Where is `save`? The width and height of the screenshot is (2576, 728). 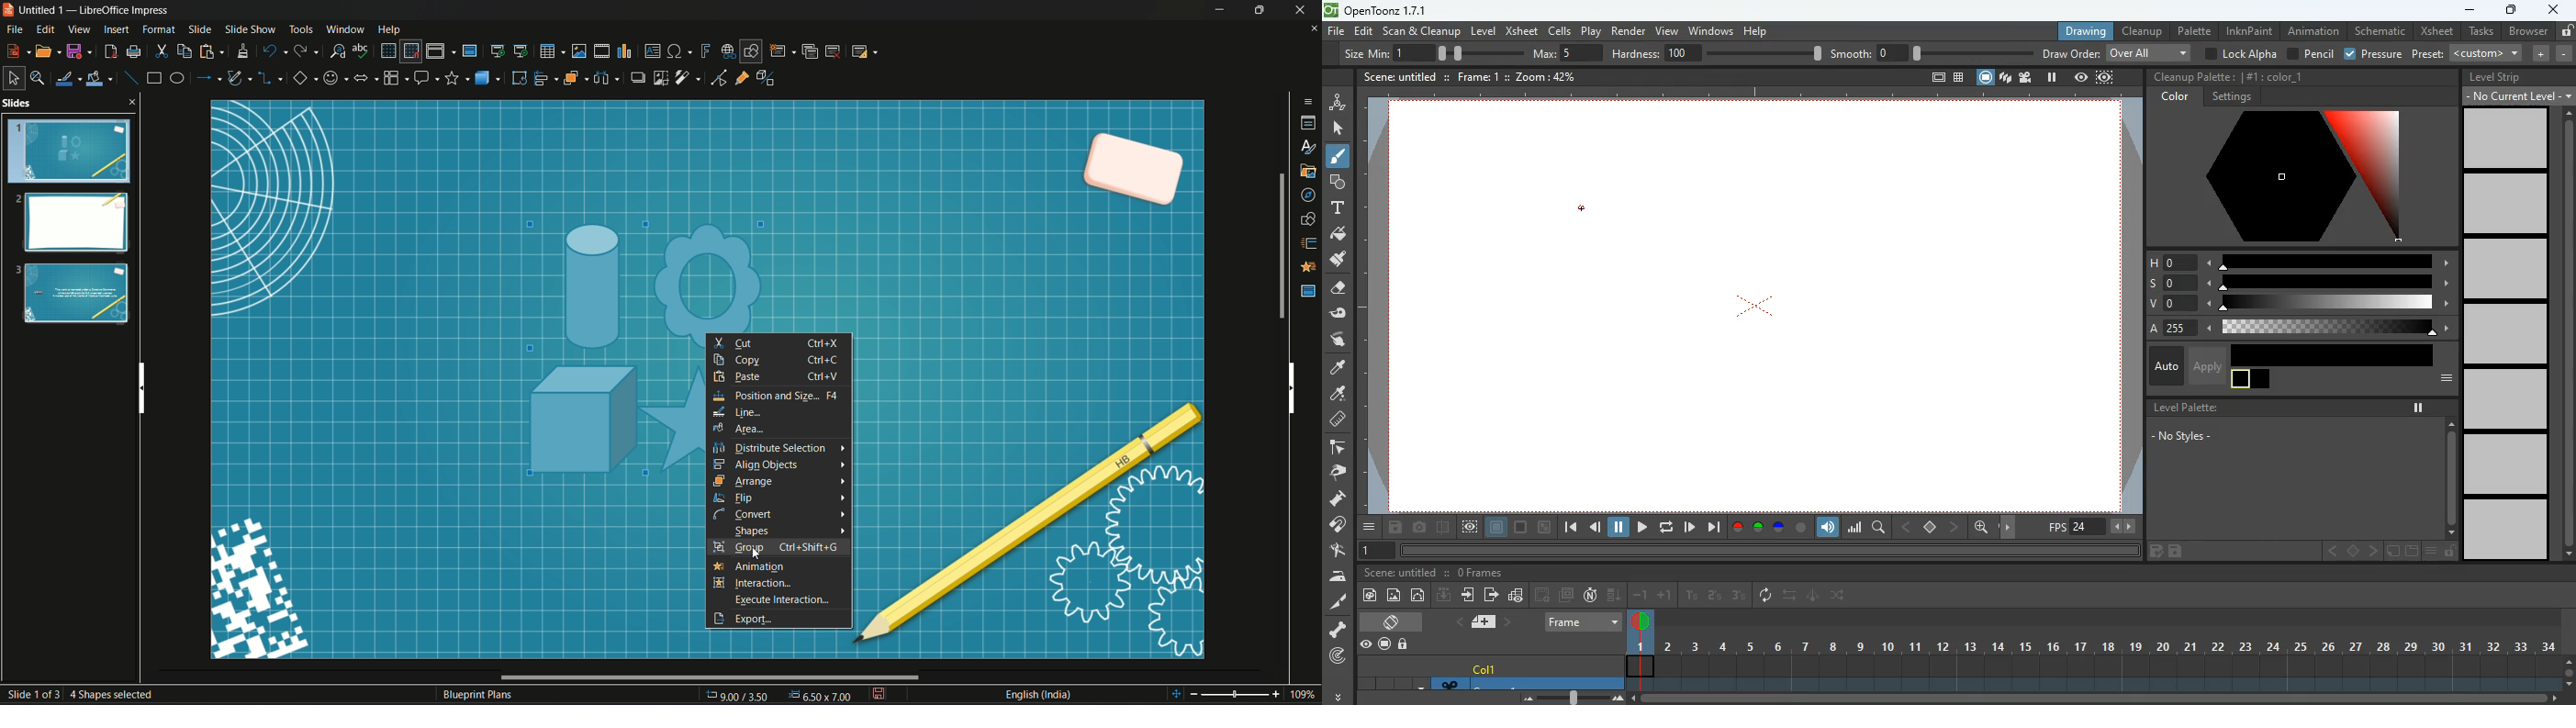
save is located at coordinates (878, 695).